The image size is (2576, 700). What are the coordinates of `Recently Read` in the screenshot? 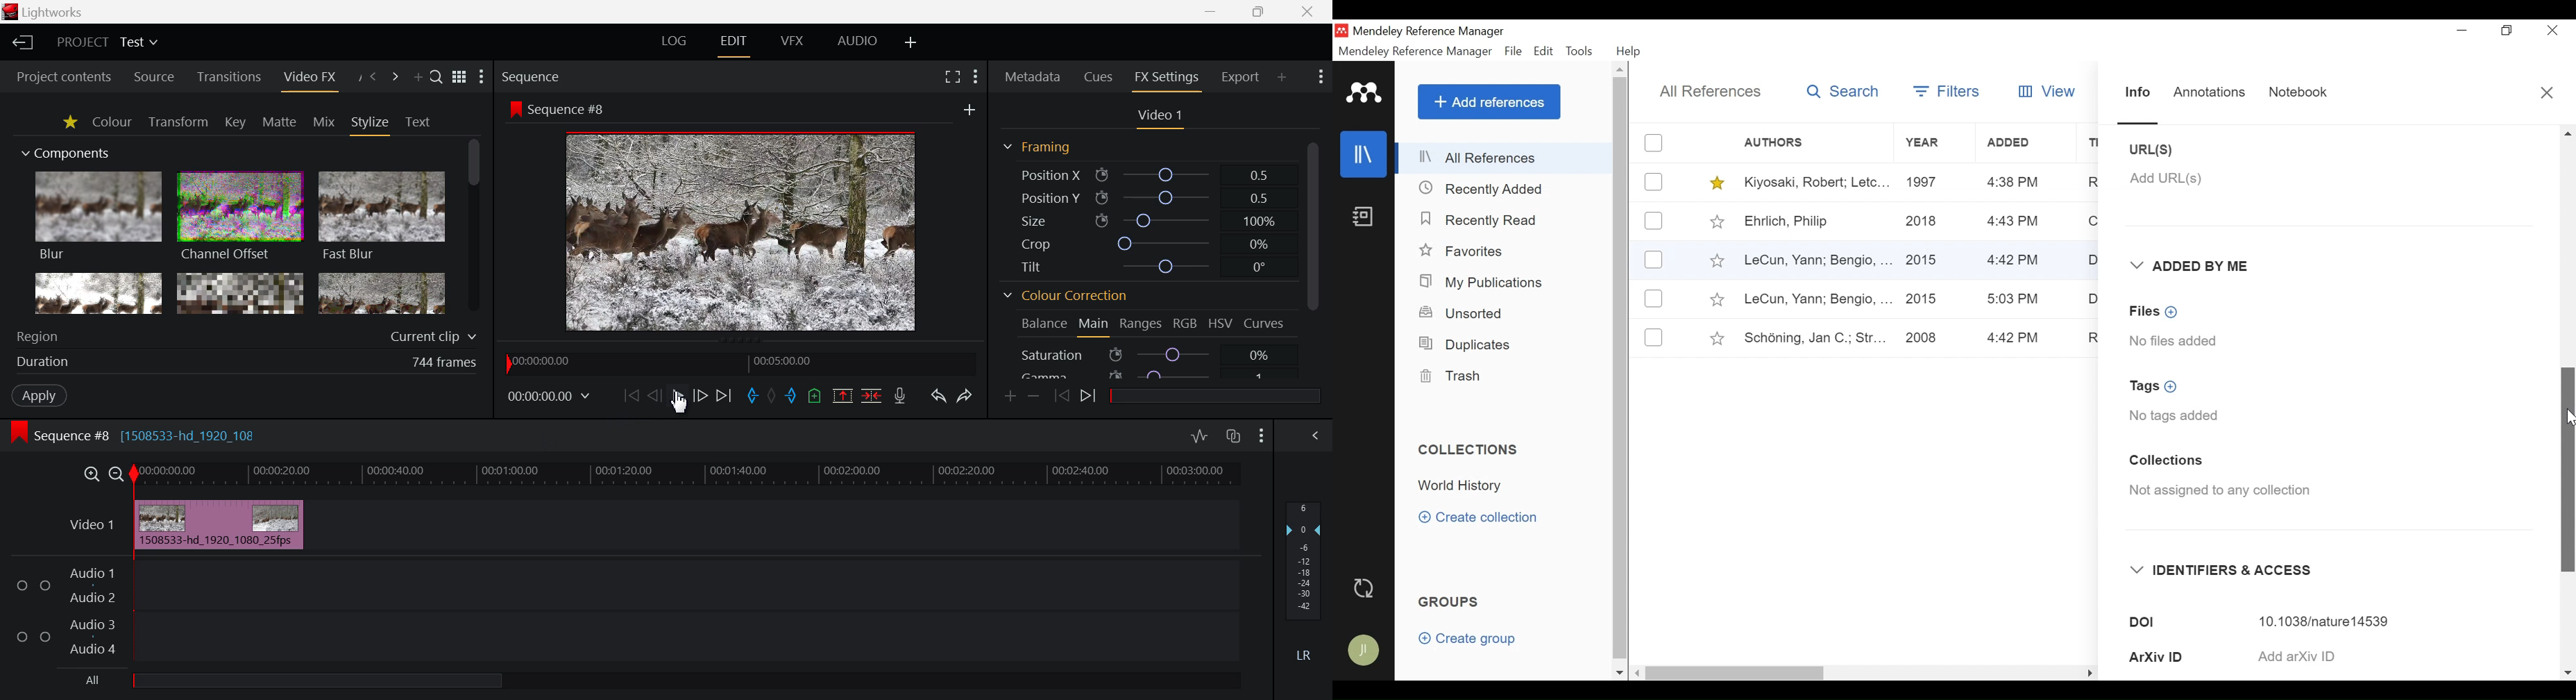 It's located at (1481, 220).